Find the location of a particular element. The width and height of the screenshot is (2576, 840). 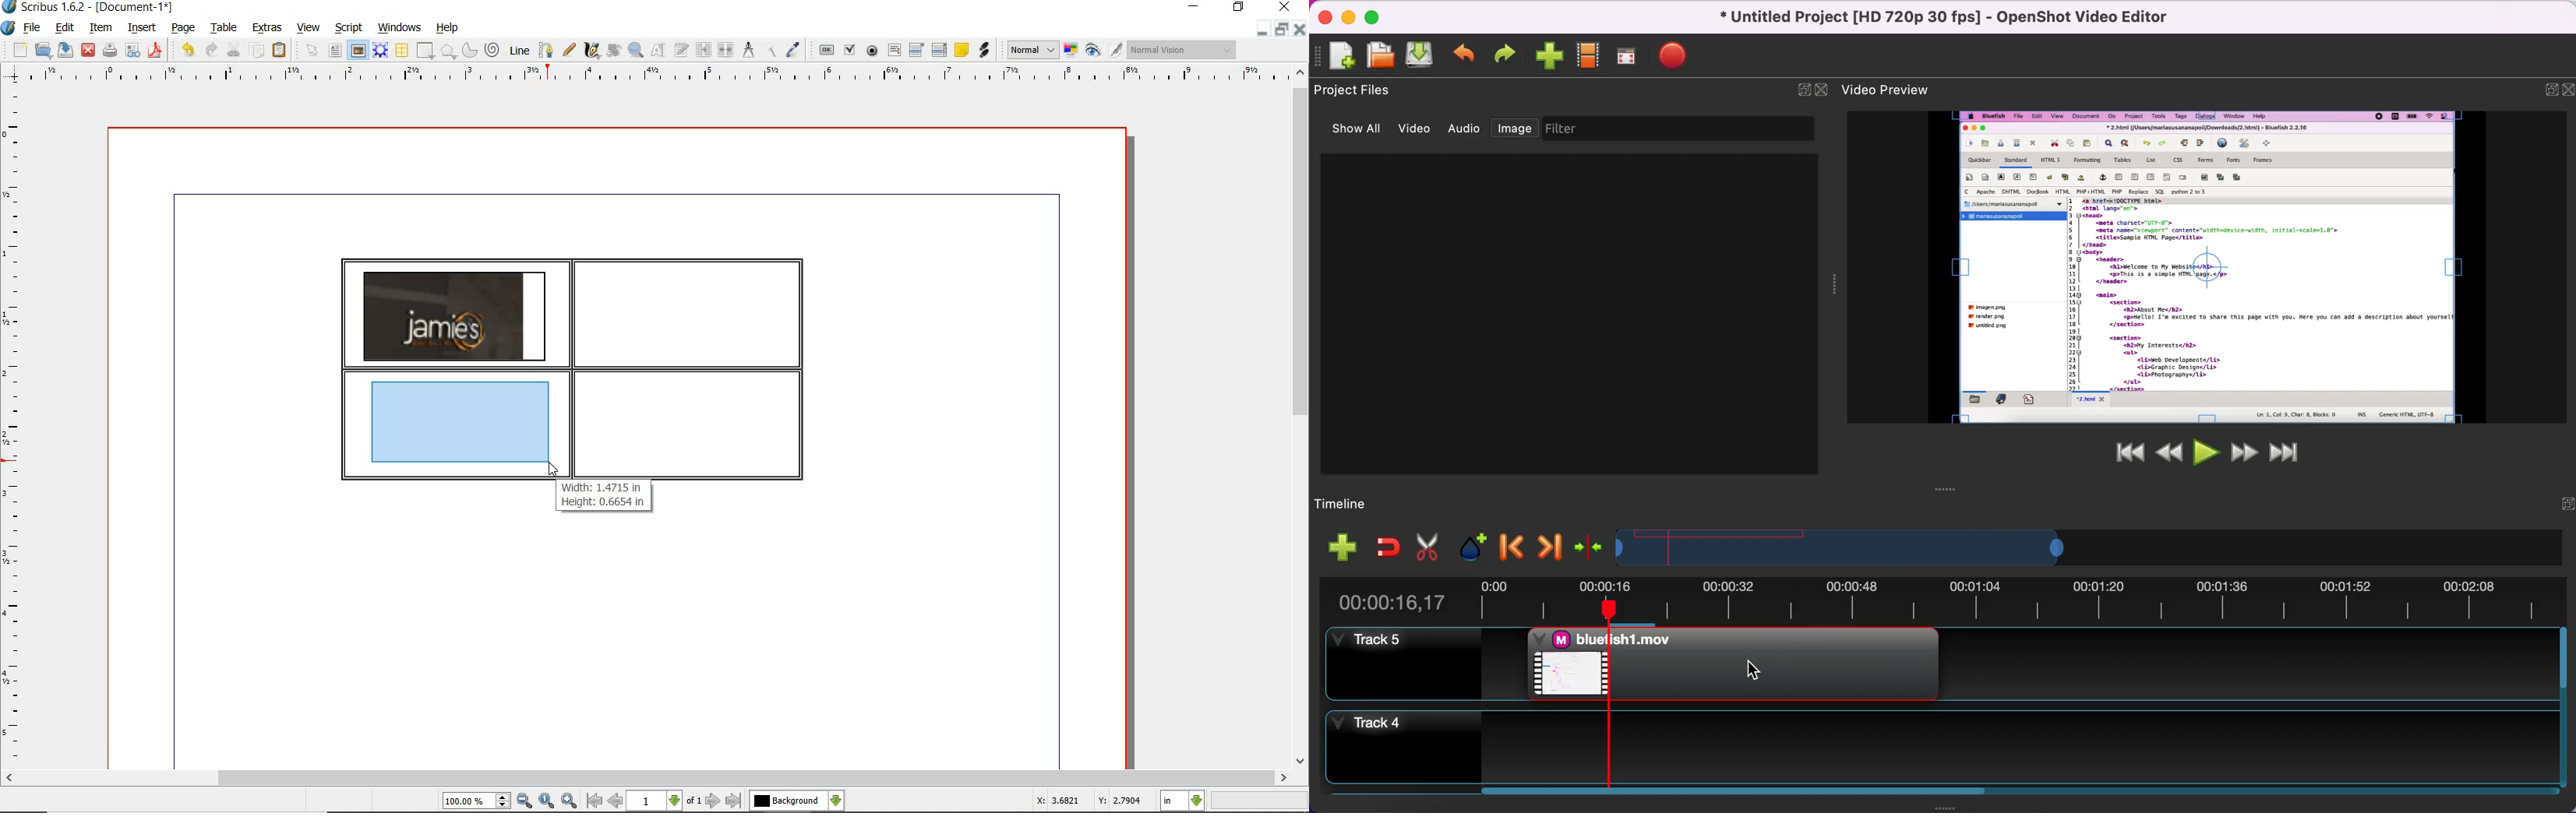

cursor is located at coordinates (552, 470).